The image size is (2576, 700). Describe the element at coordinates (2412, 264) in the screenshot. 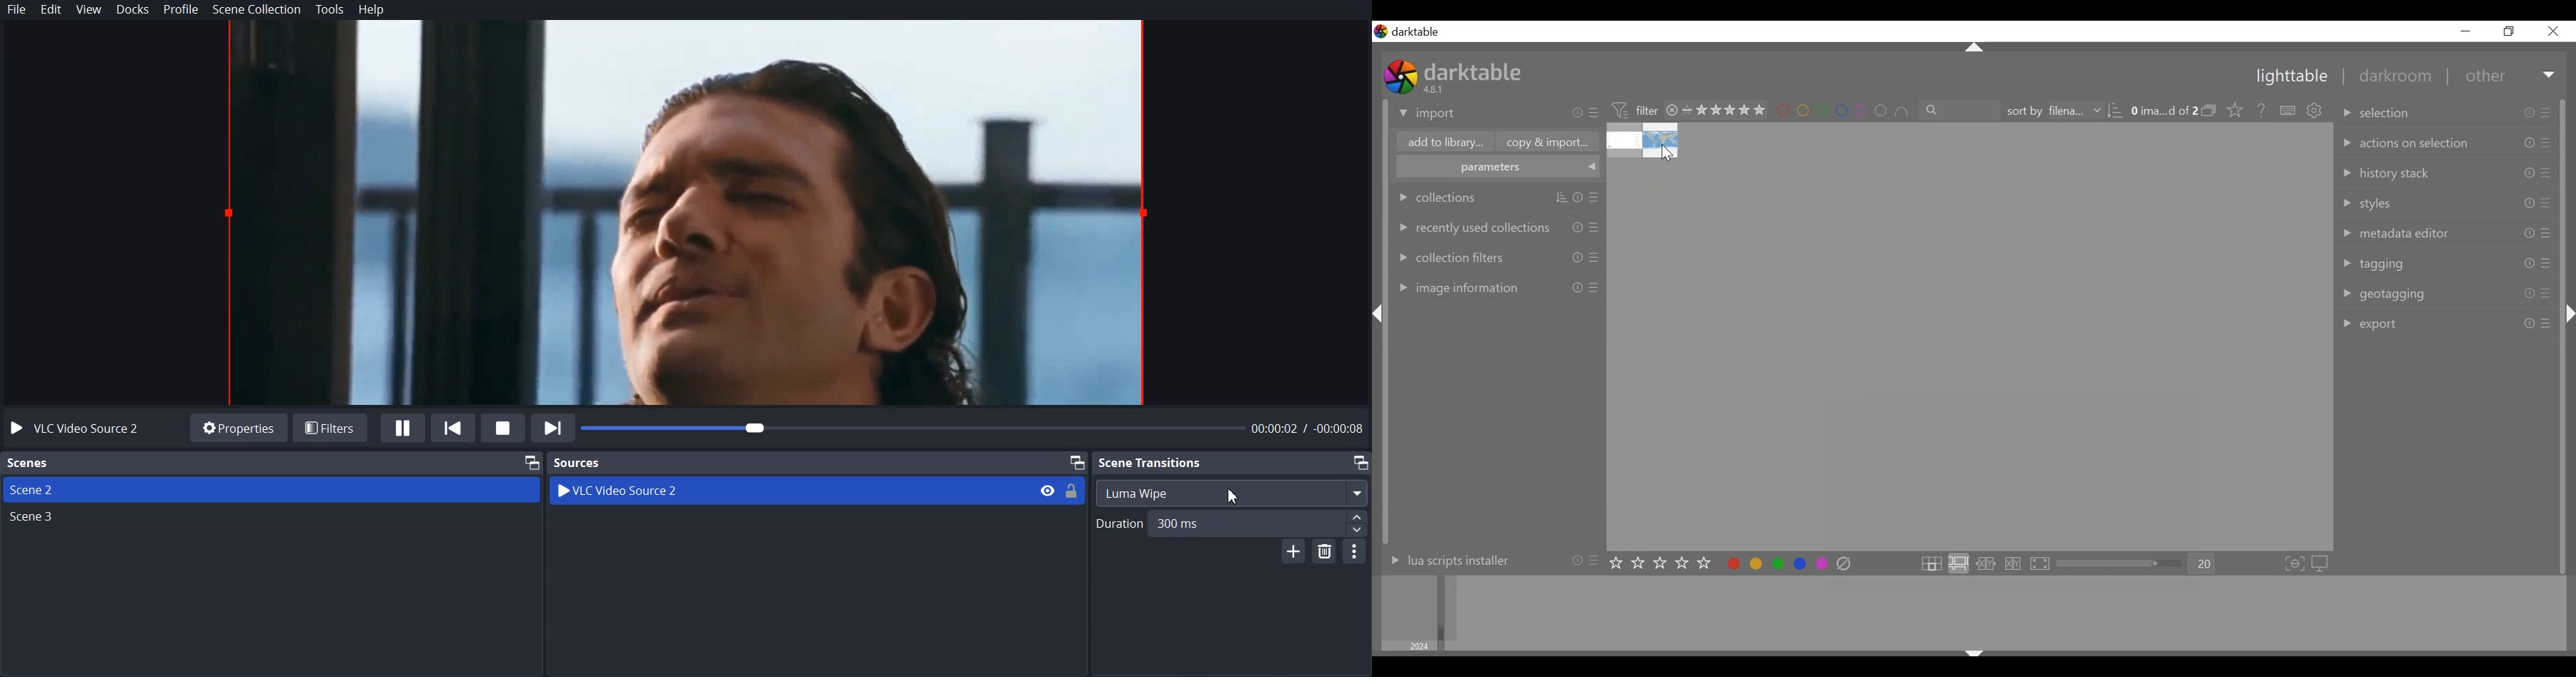

I see `tagging` at that location.